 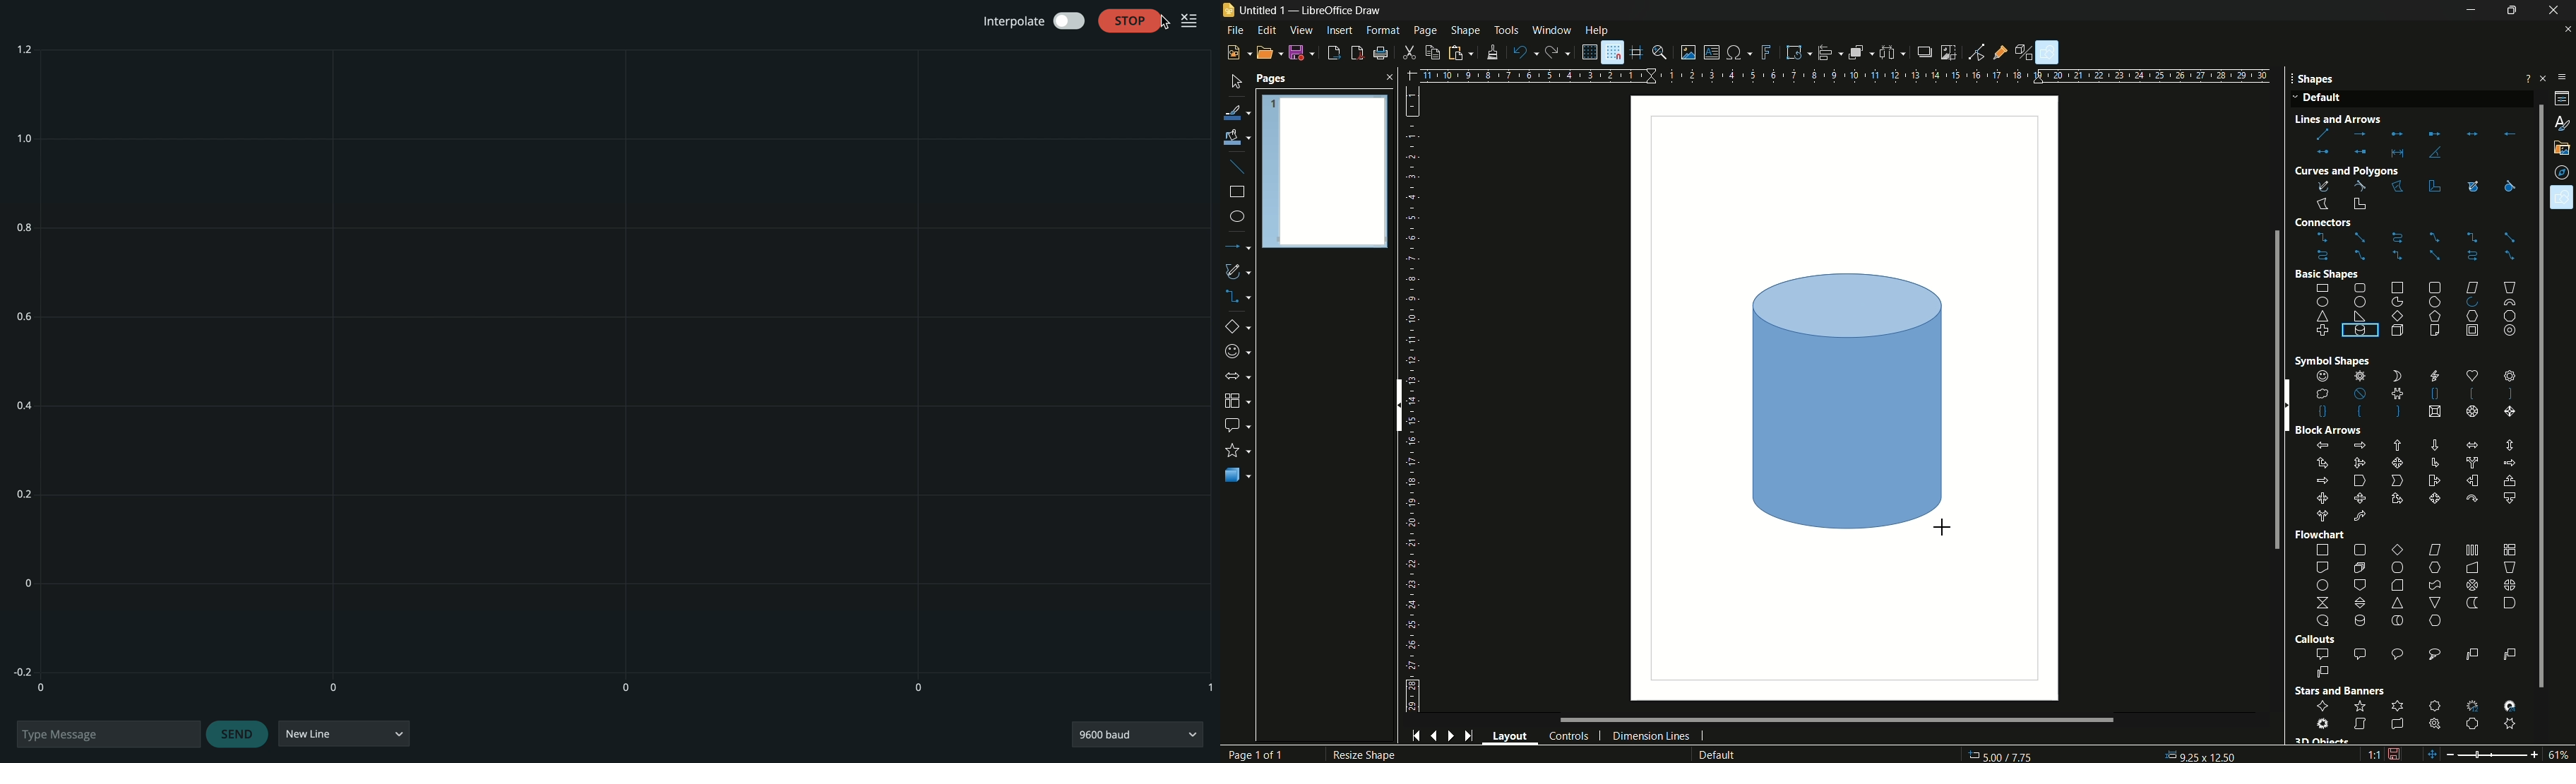 I want to click on navigator, so click(x=2563, y=172).